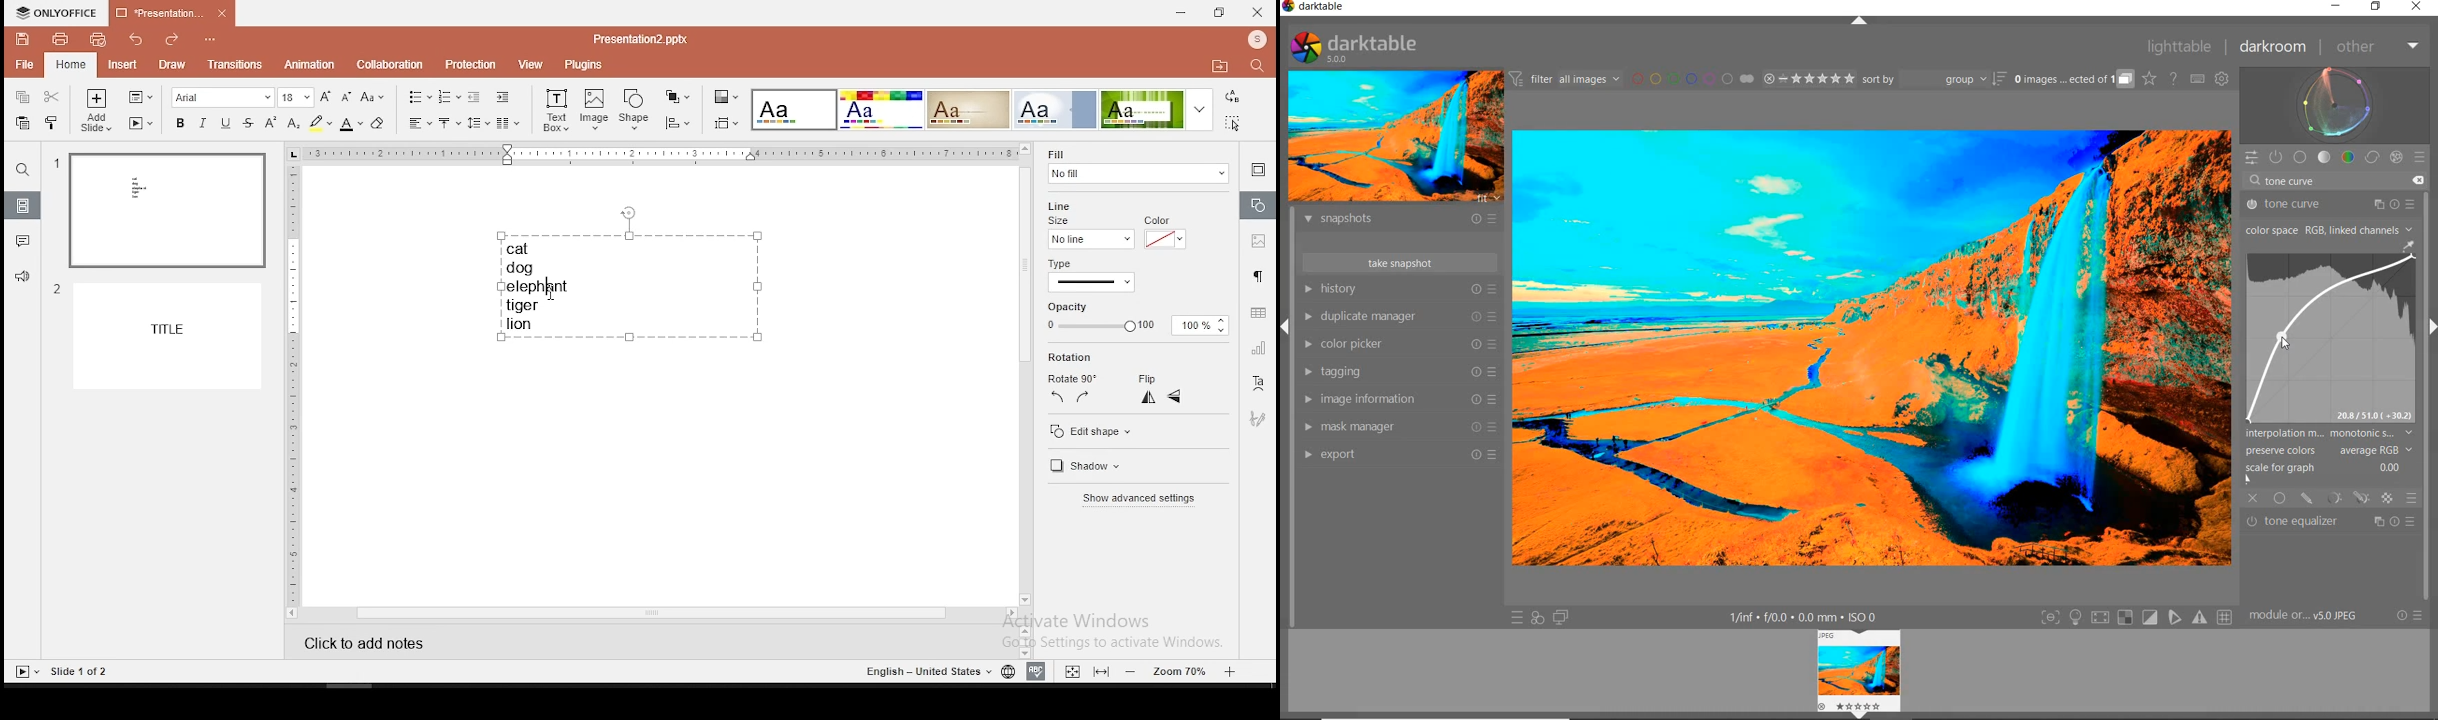 Image resolution: width=2464 pixels, height=728 pixels. What do you see at coordinates (226, 122) in the screenshot?
I see `underline` at bounding box center [226, 122].